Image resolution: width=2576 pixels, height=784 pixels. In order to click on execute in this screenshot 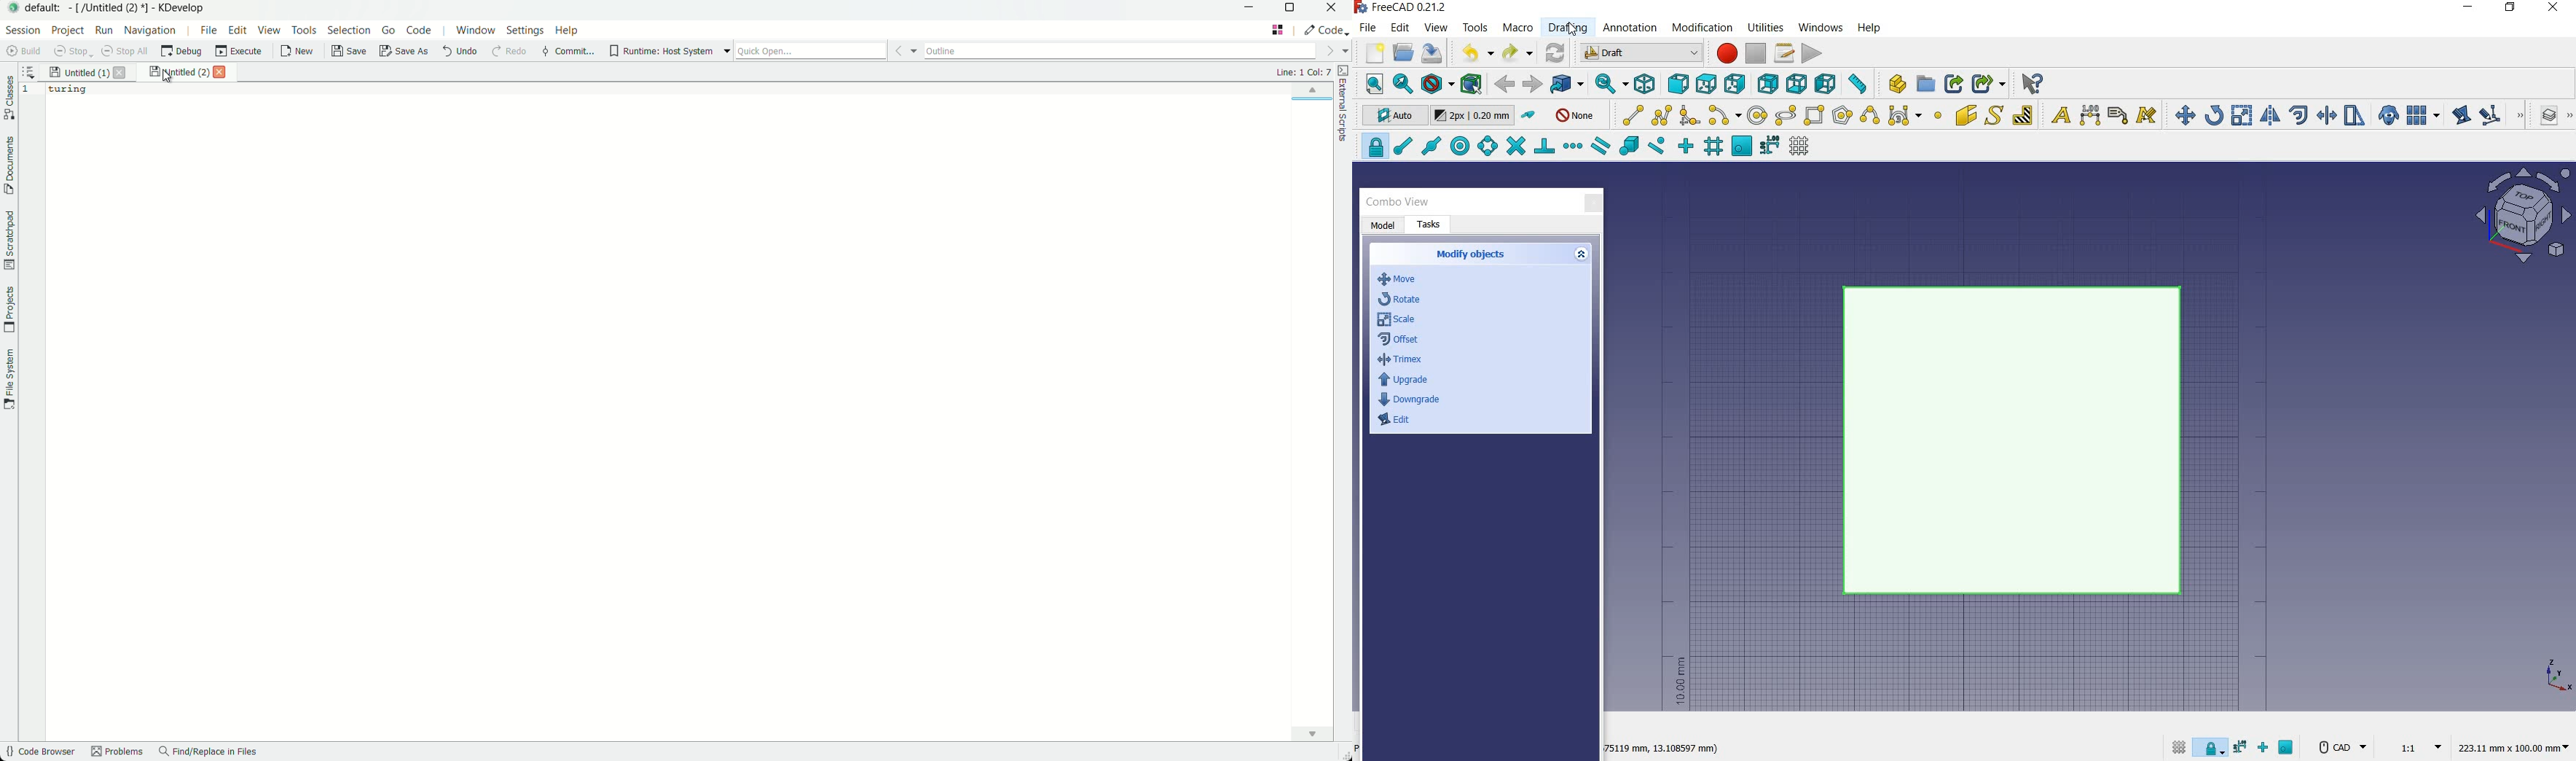, I will do `click(237, 52)`.